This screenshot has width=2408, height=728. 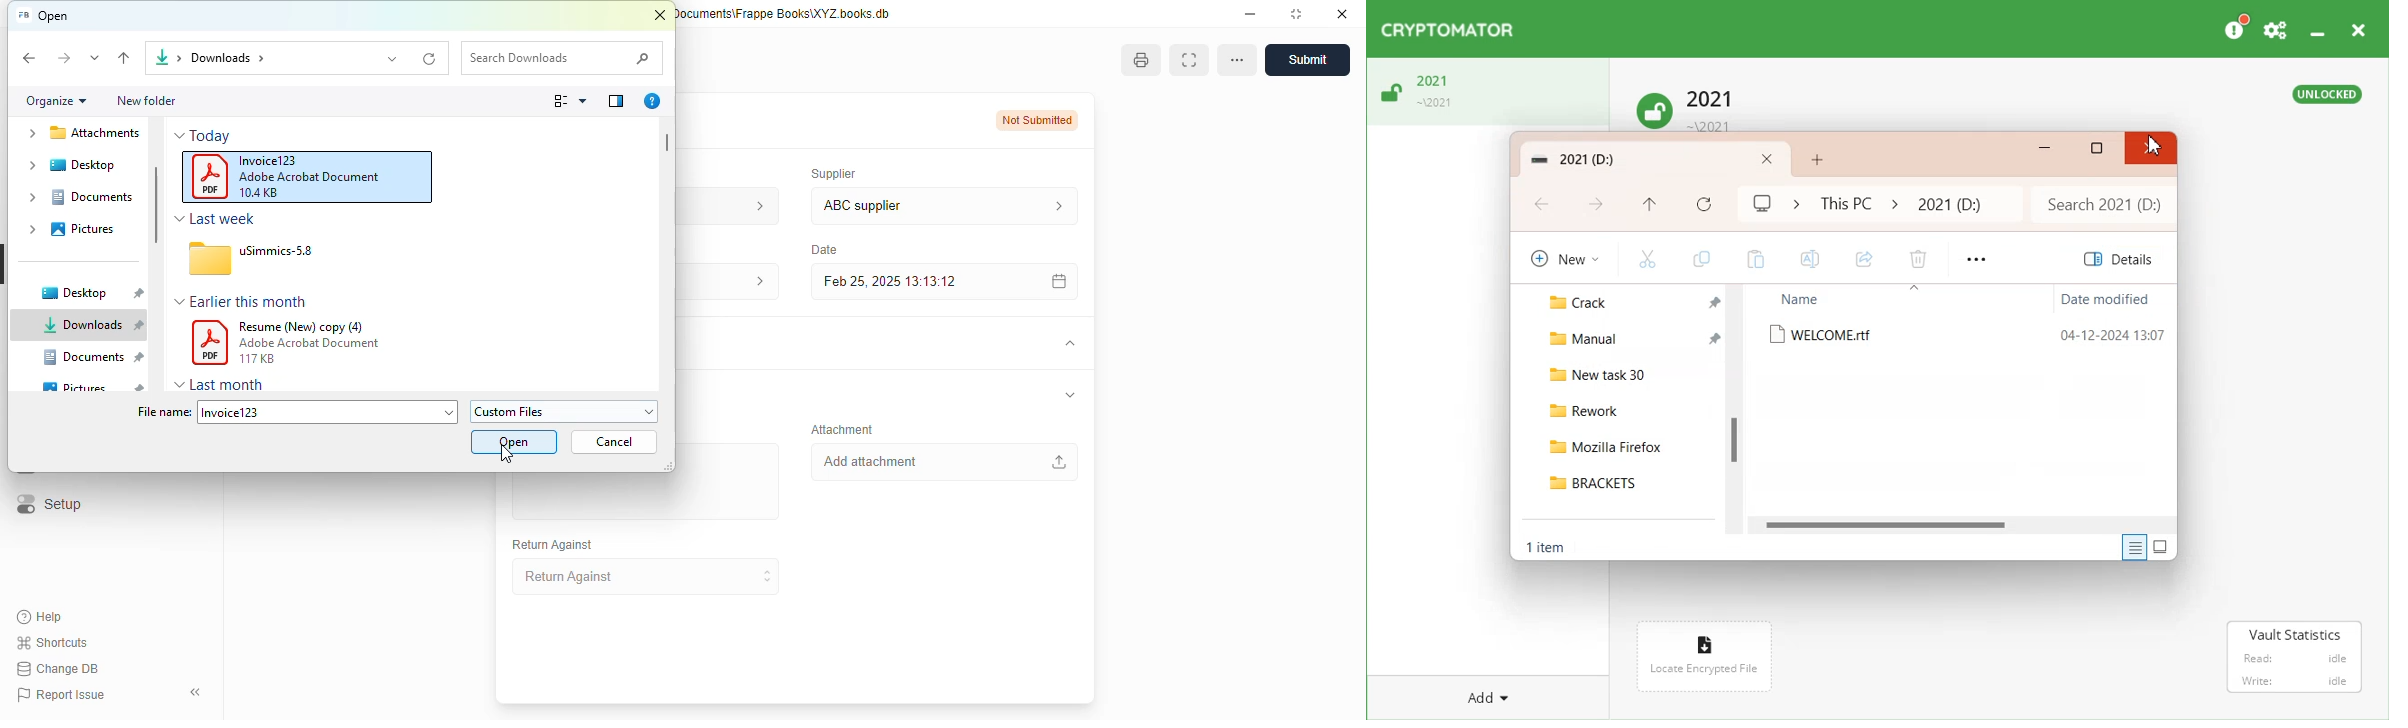 I want to click on report issue, so click(x=60, y=695).